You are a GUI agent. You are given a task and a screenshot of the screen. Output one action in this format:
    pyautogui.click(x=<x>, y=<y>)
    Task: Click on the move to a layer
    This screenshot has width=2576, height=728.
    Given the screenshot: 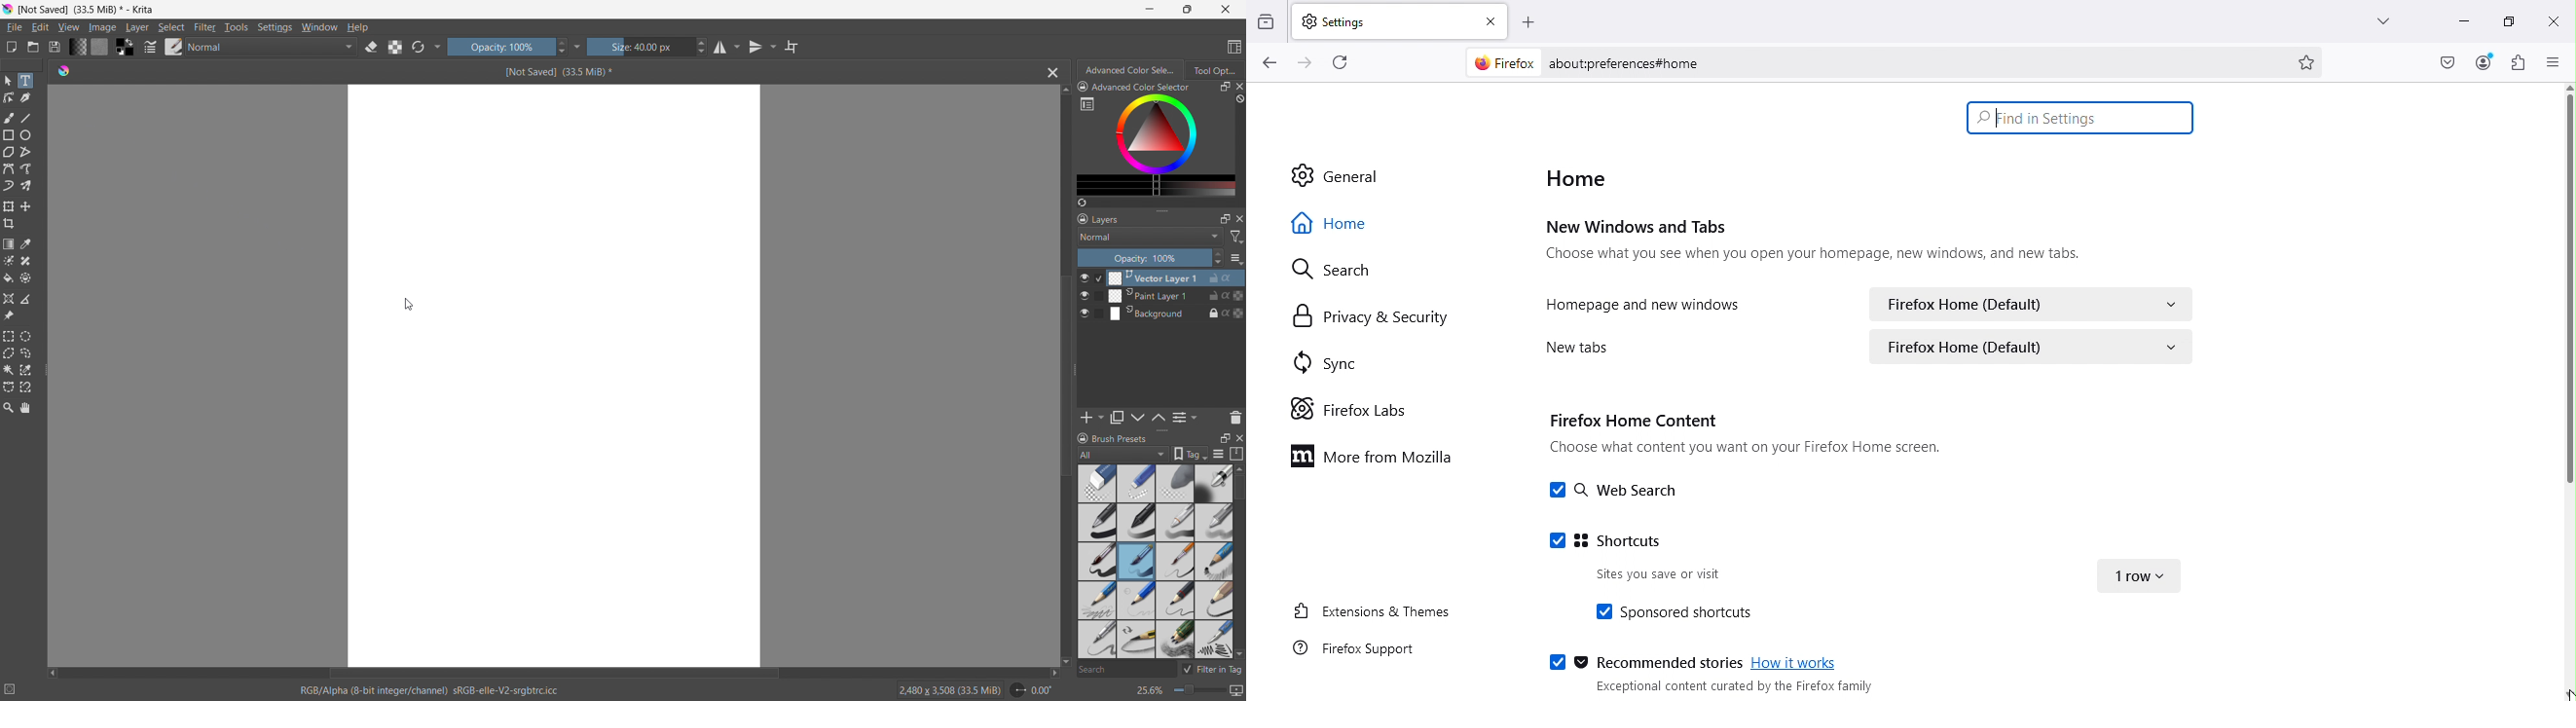 What is the action you would take?
    pyautogui.click(x=25, y=206)
    